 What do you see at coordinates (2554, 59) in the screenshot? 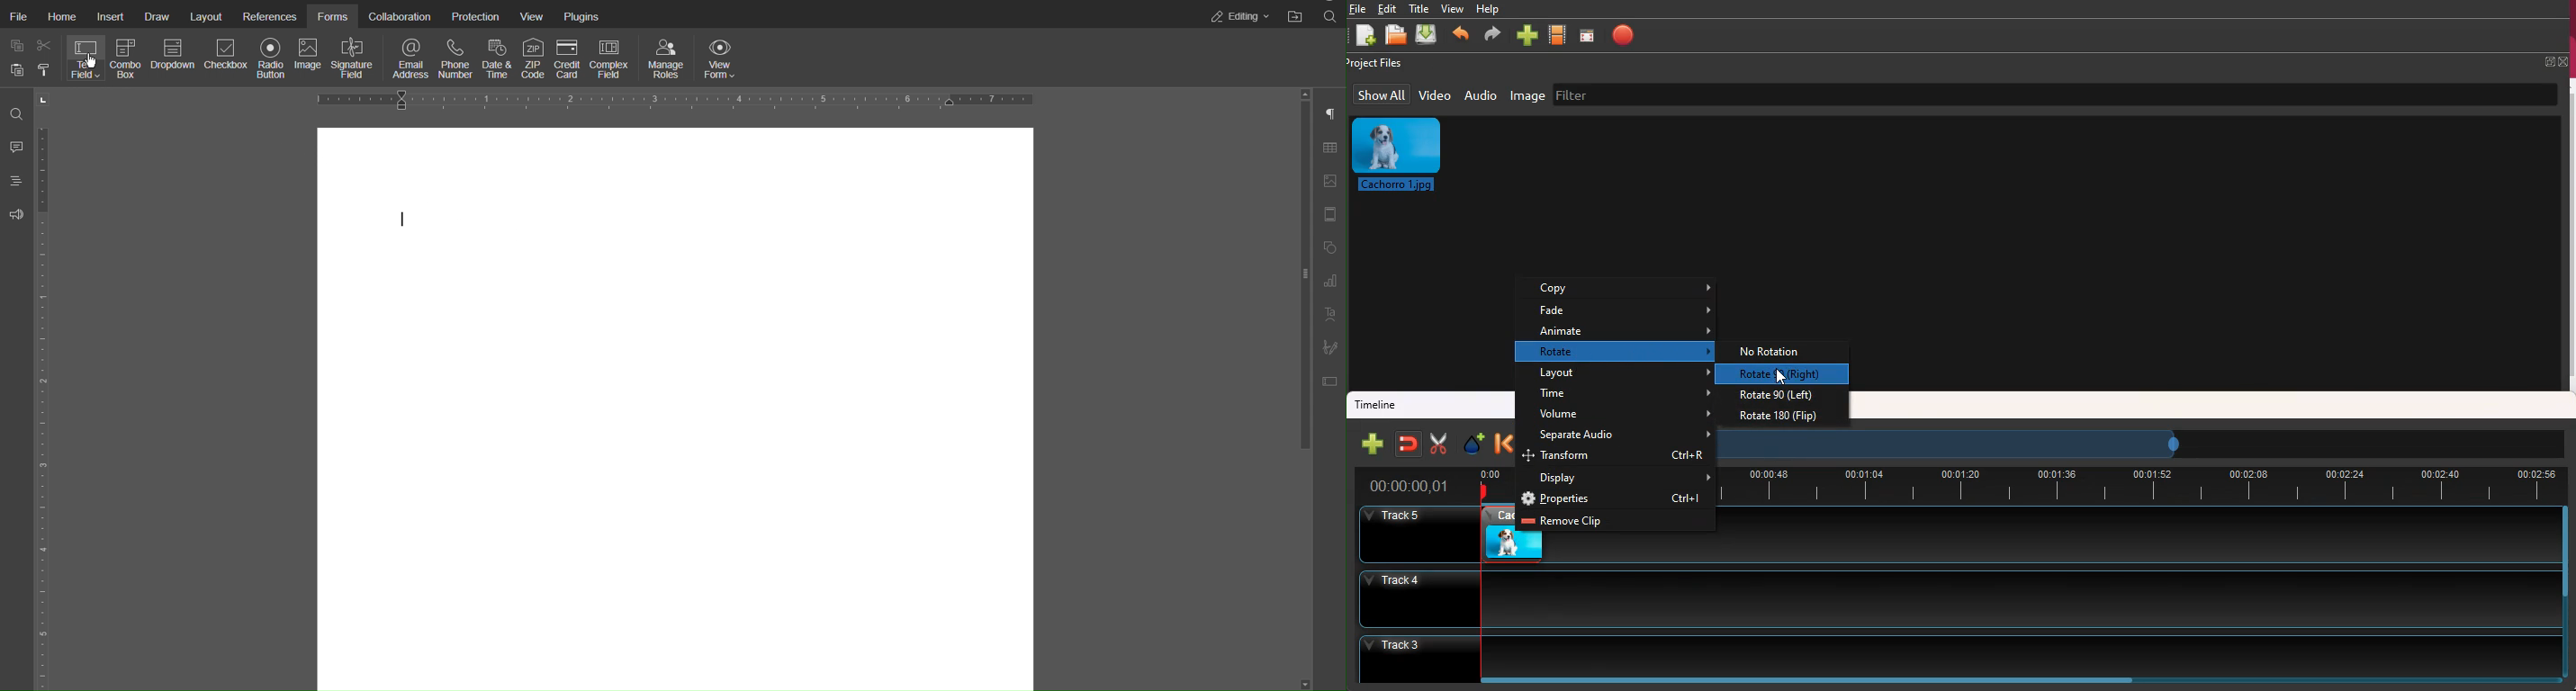
I see `fullscreen` at bounding box center [2554, 59].